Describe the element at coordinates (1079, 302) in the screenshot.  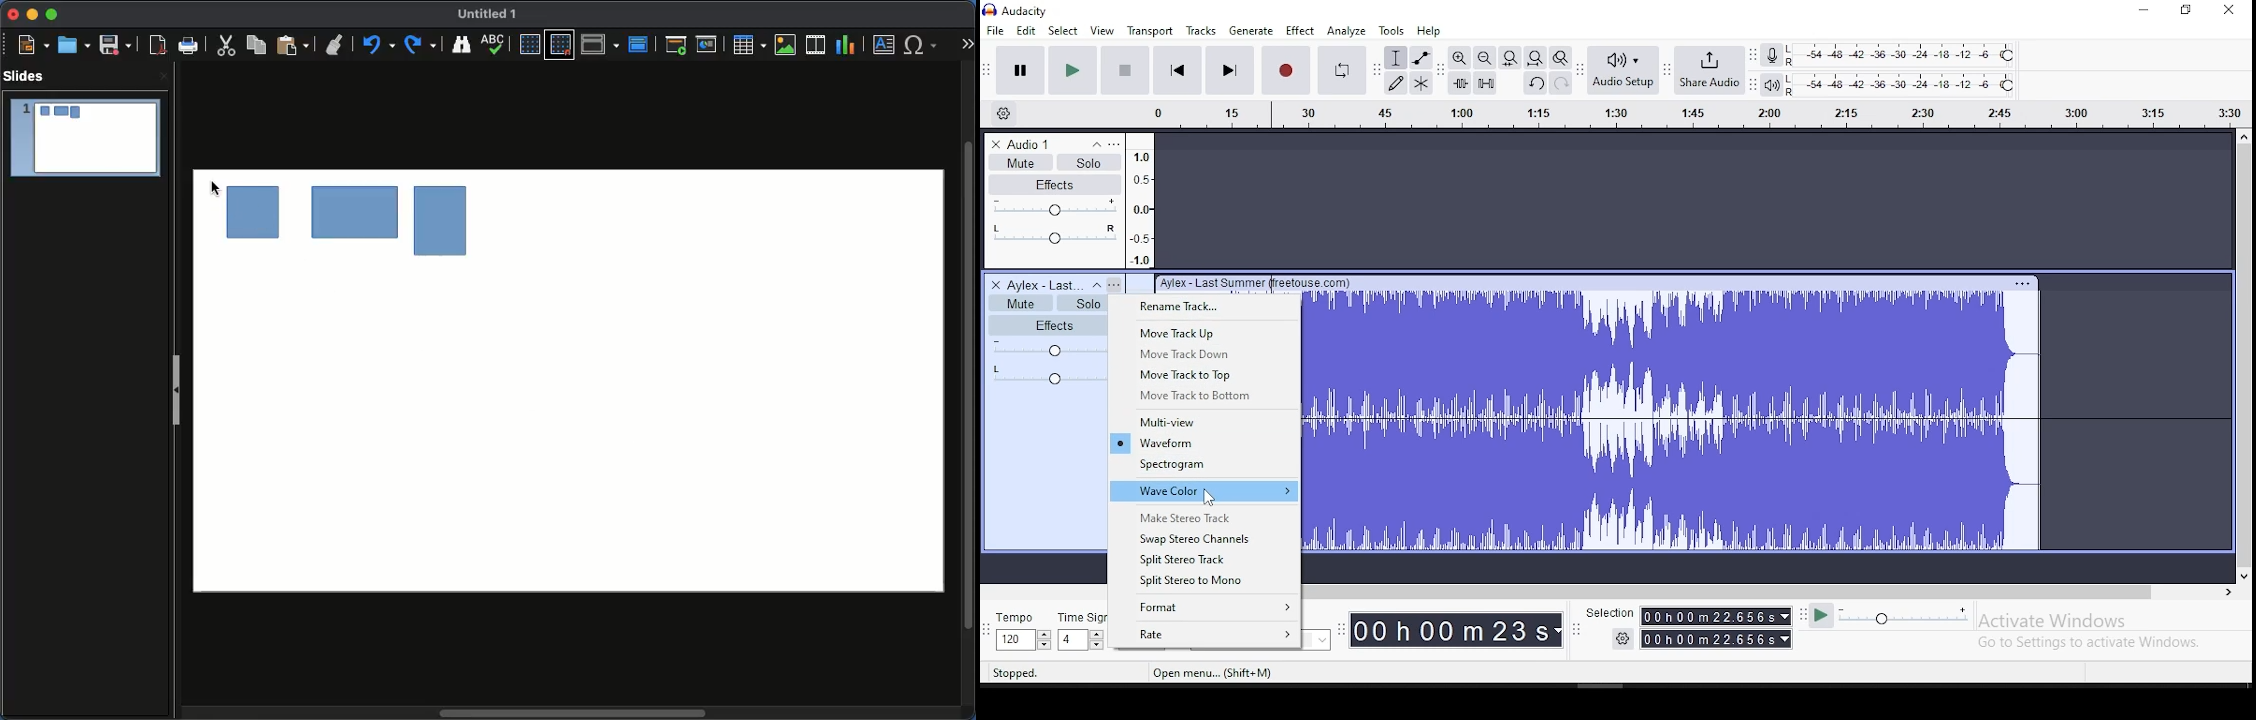
I see `solo` at that location.